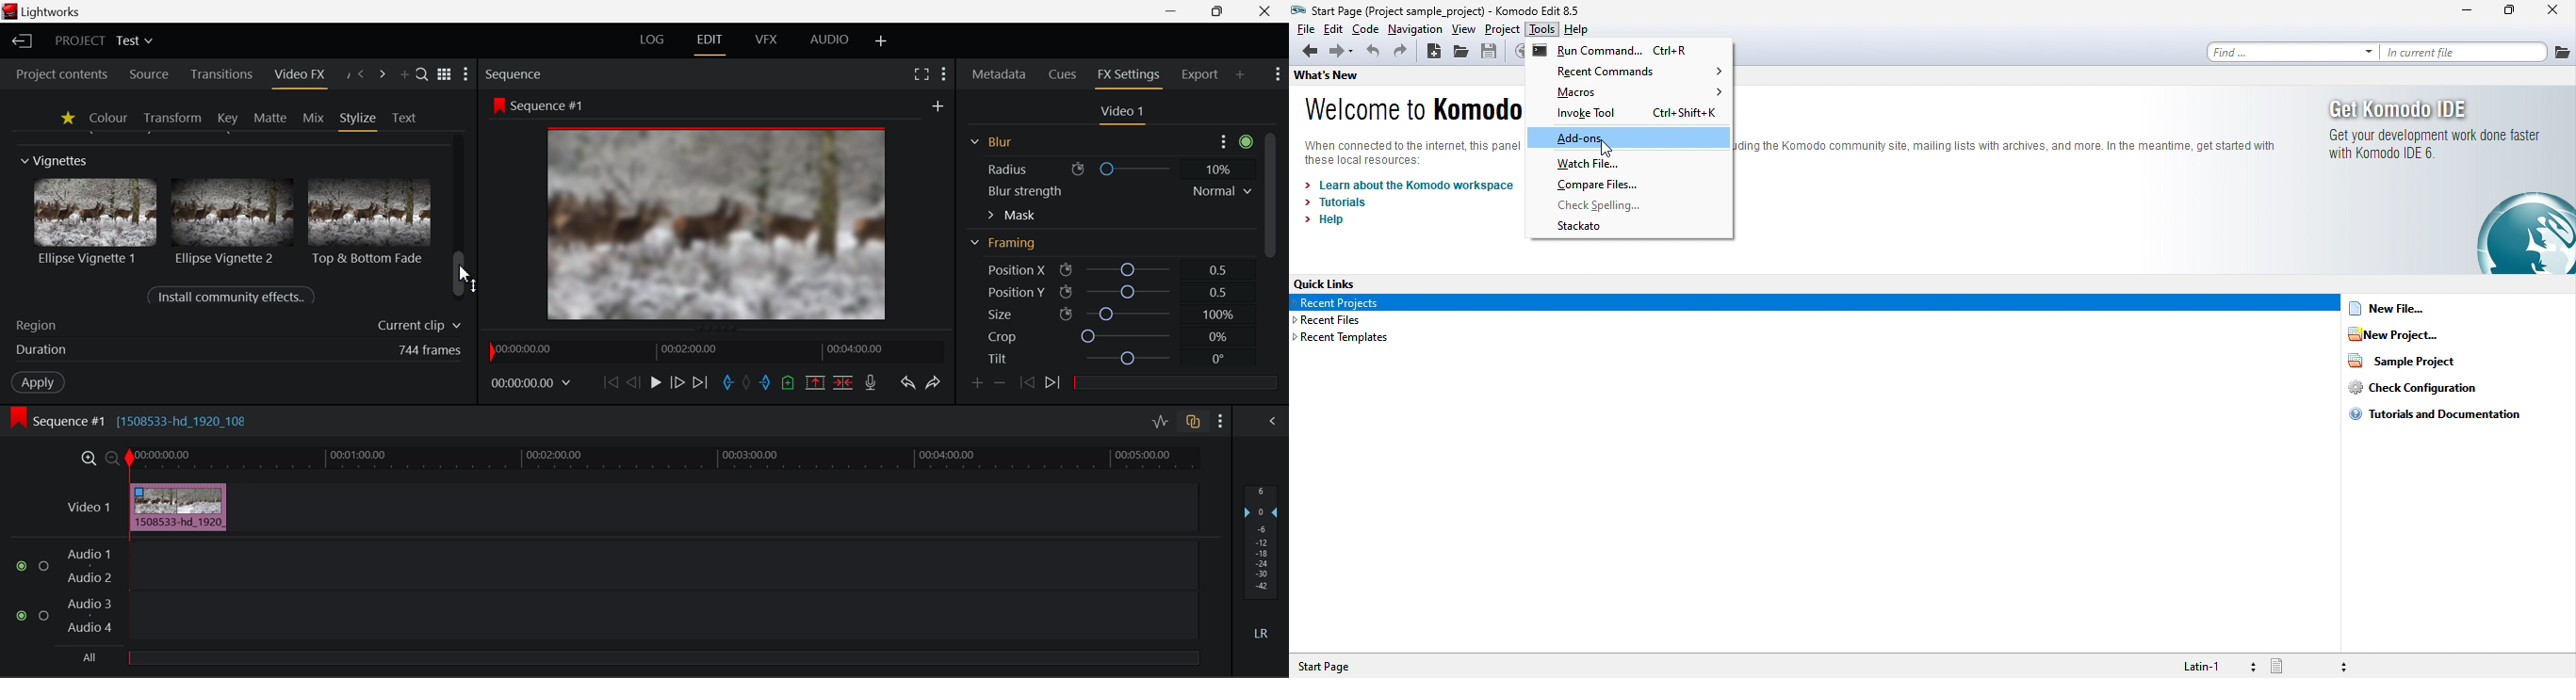 The width and height of the screenshot is (2576, 700). What do you see at coordinates (1008, 248) in the screenshot?
I see `Framing Section` at bounding box center [1008, 248].